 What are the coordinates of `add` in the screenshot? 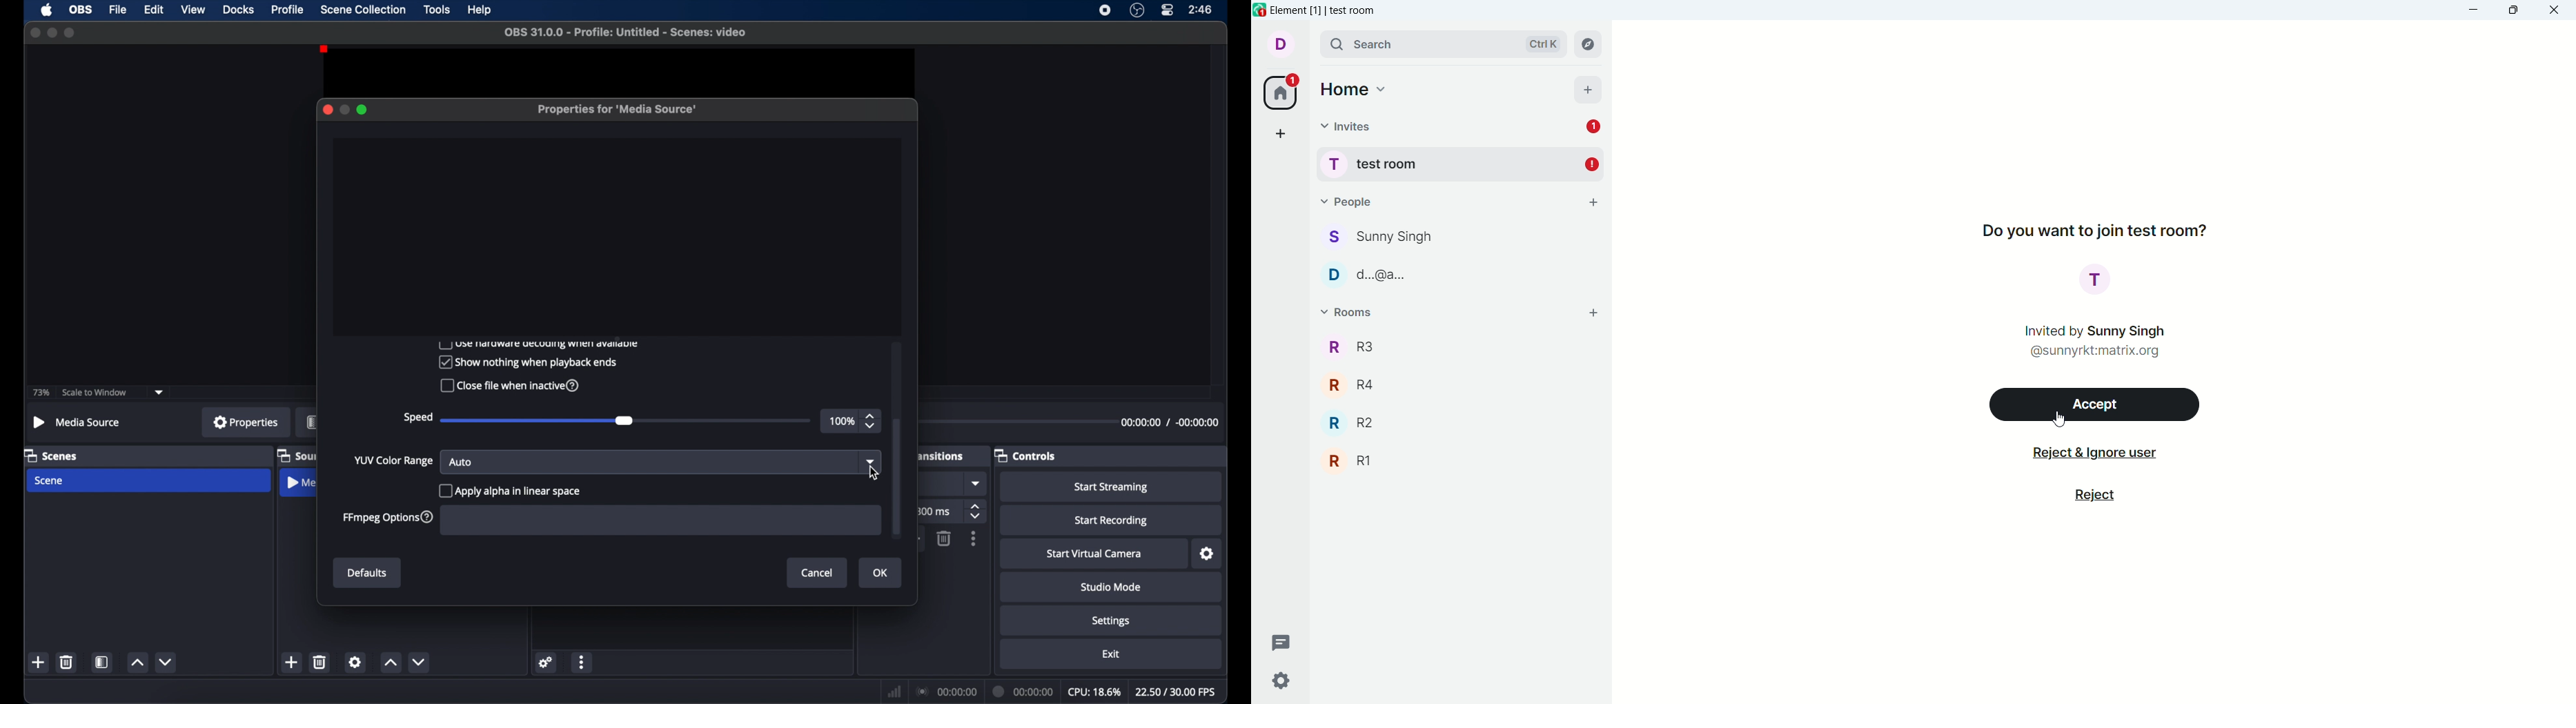 It's located at (1594, 204).